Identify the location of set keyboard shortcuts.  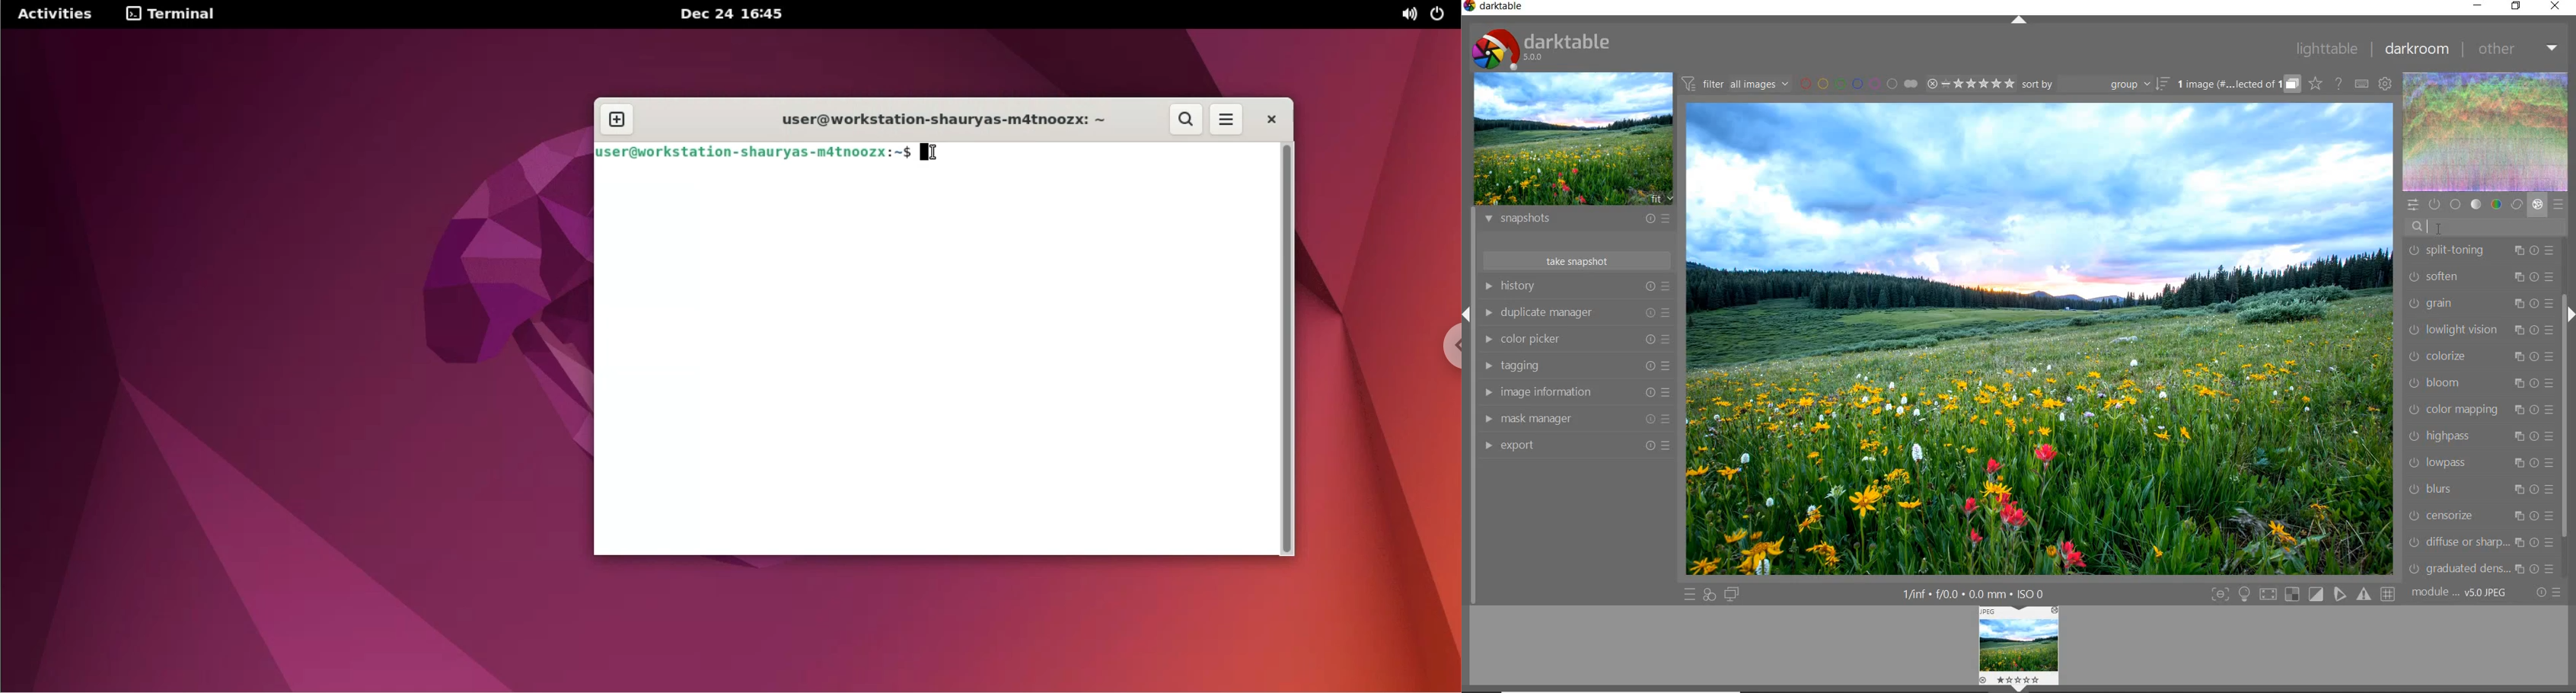
(2361, 84).